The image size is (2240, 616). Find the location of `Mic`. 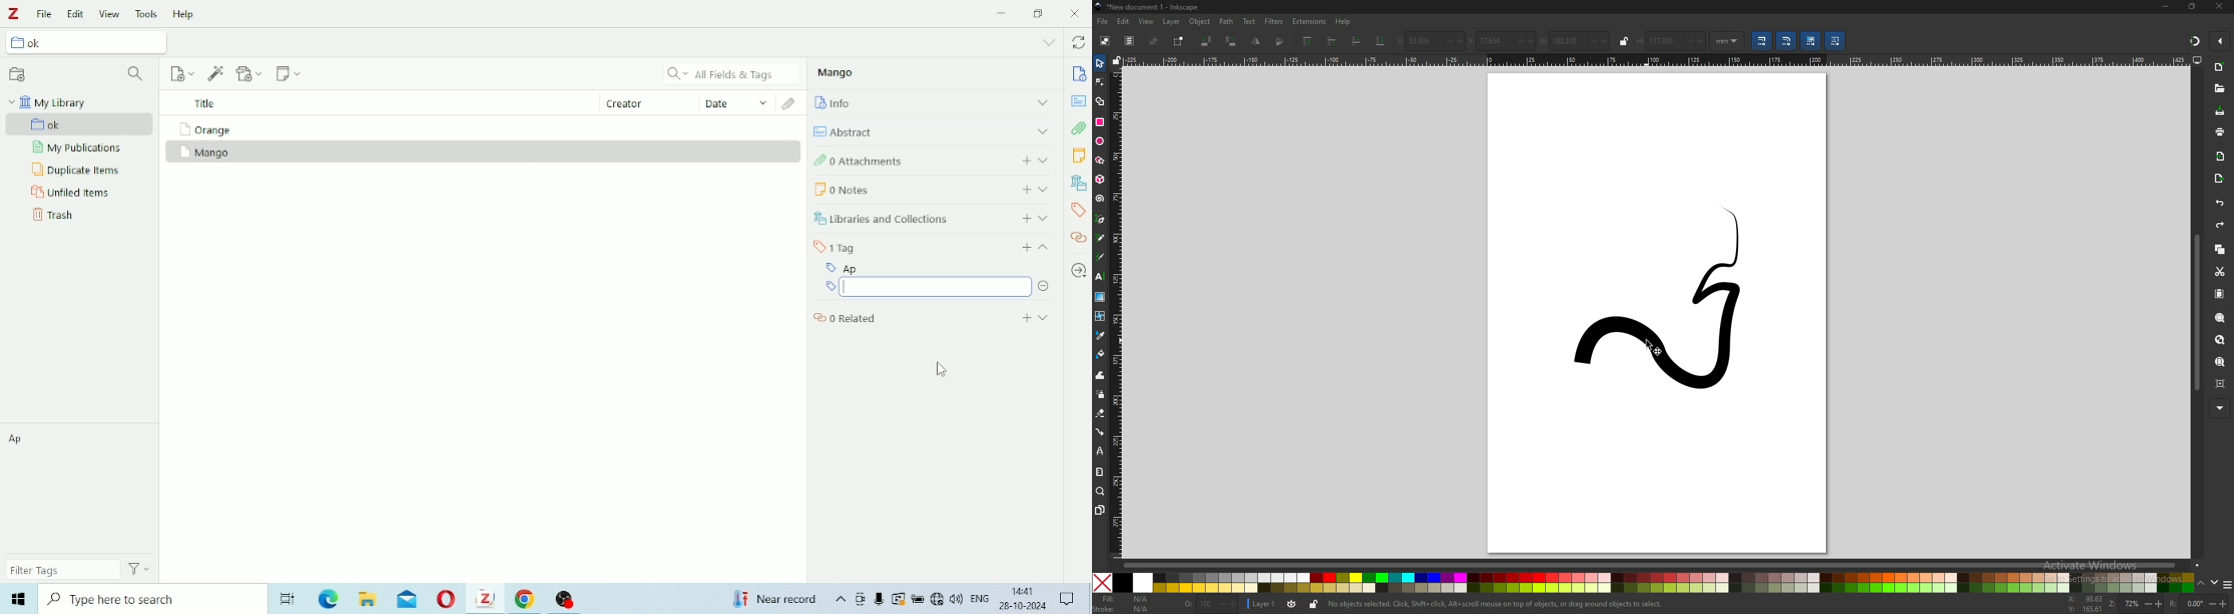

Mic is located at coordinates (879, 598).